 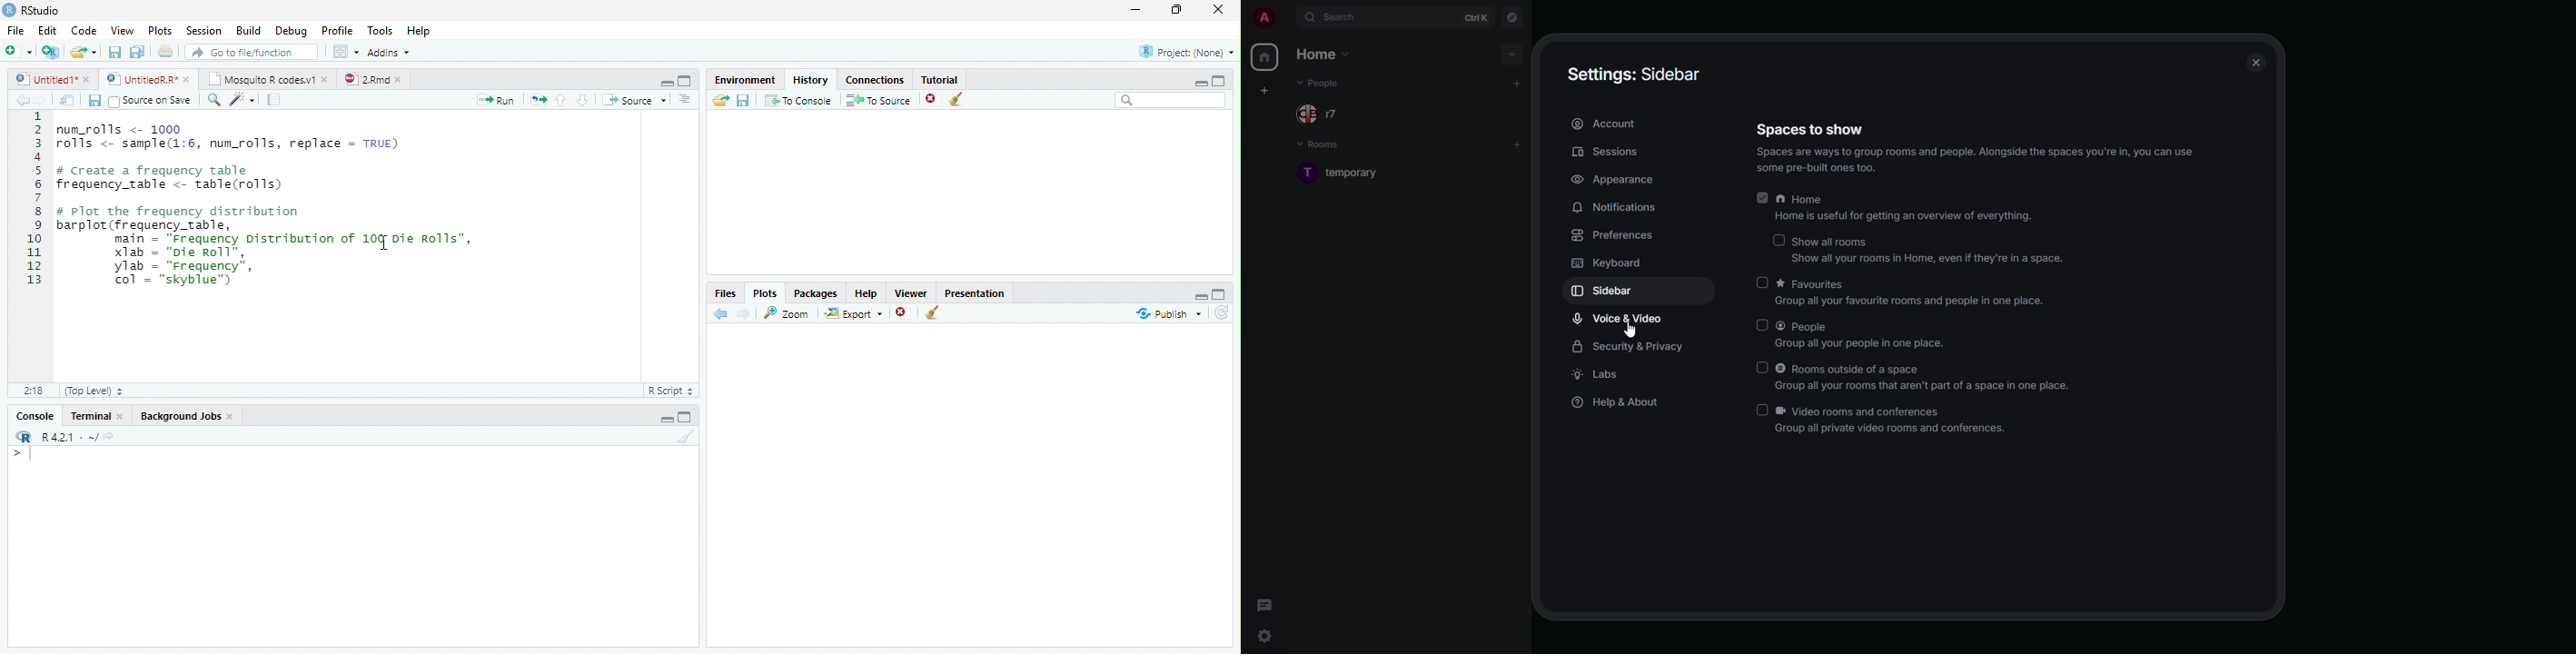 I want to click on 1:1, so click(x=32, y=391).